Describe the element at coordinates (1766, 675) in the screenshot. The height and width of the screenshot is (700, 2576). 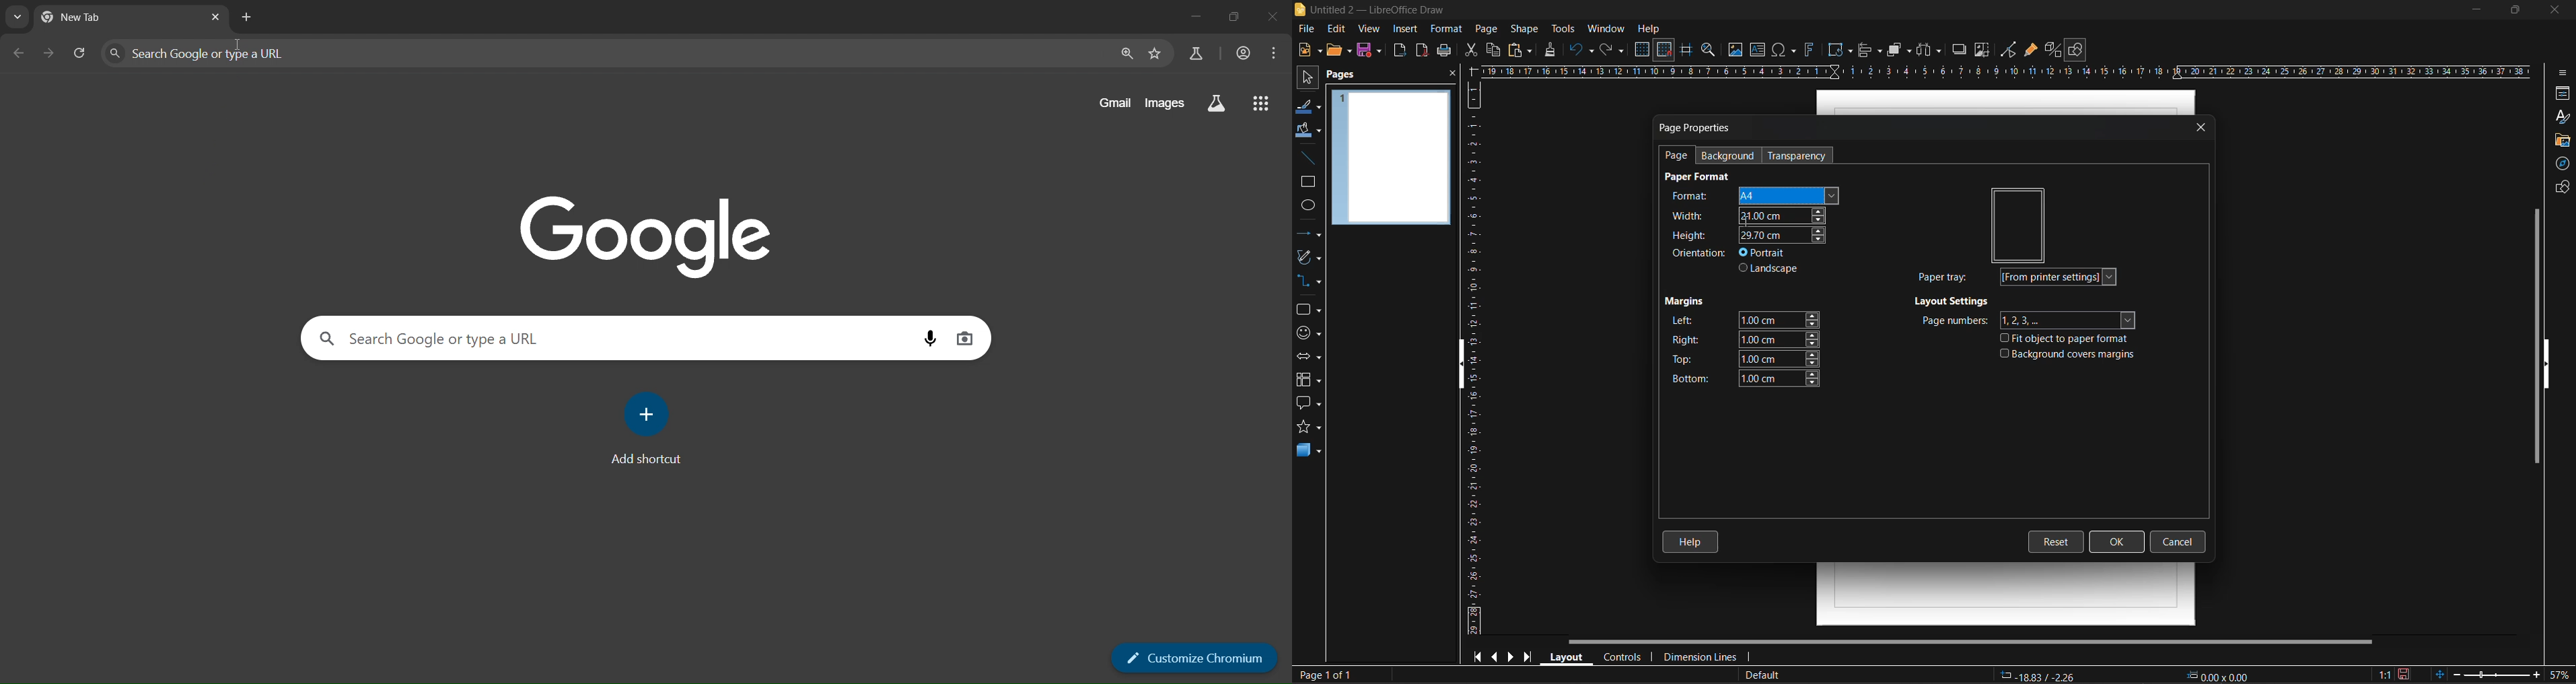
I see `slide master name` at that location.